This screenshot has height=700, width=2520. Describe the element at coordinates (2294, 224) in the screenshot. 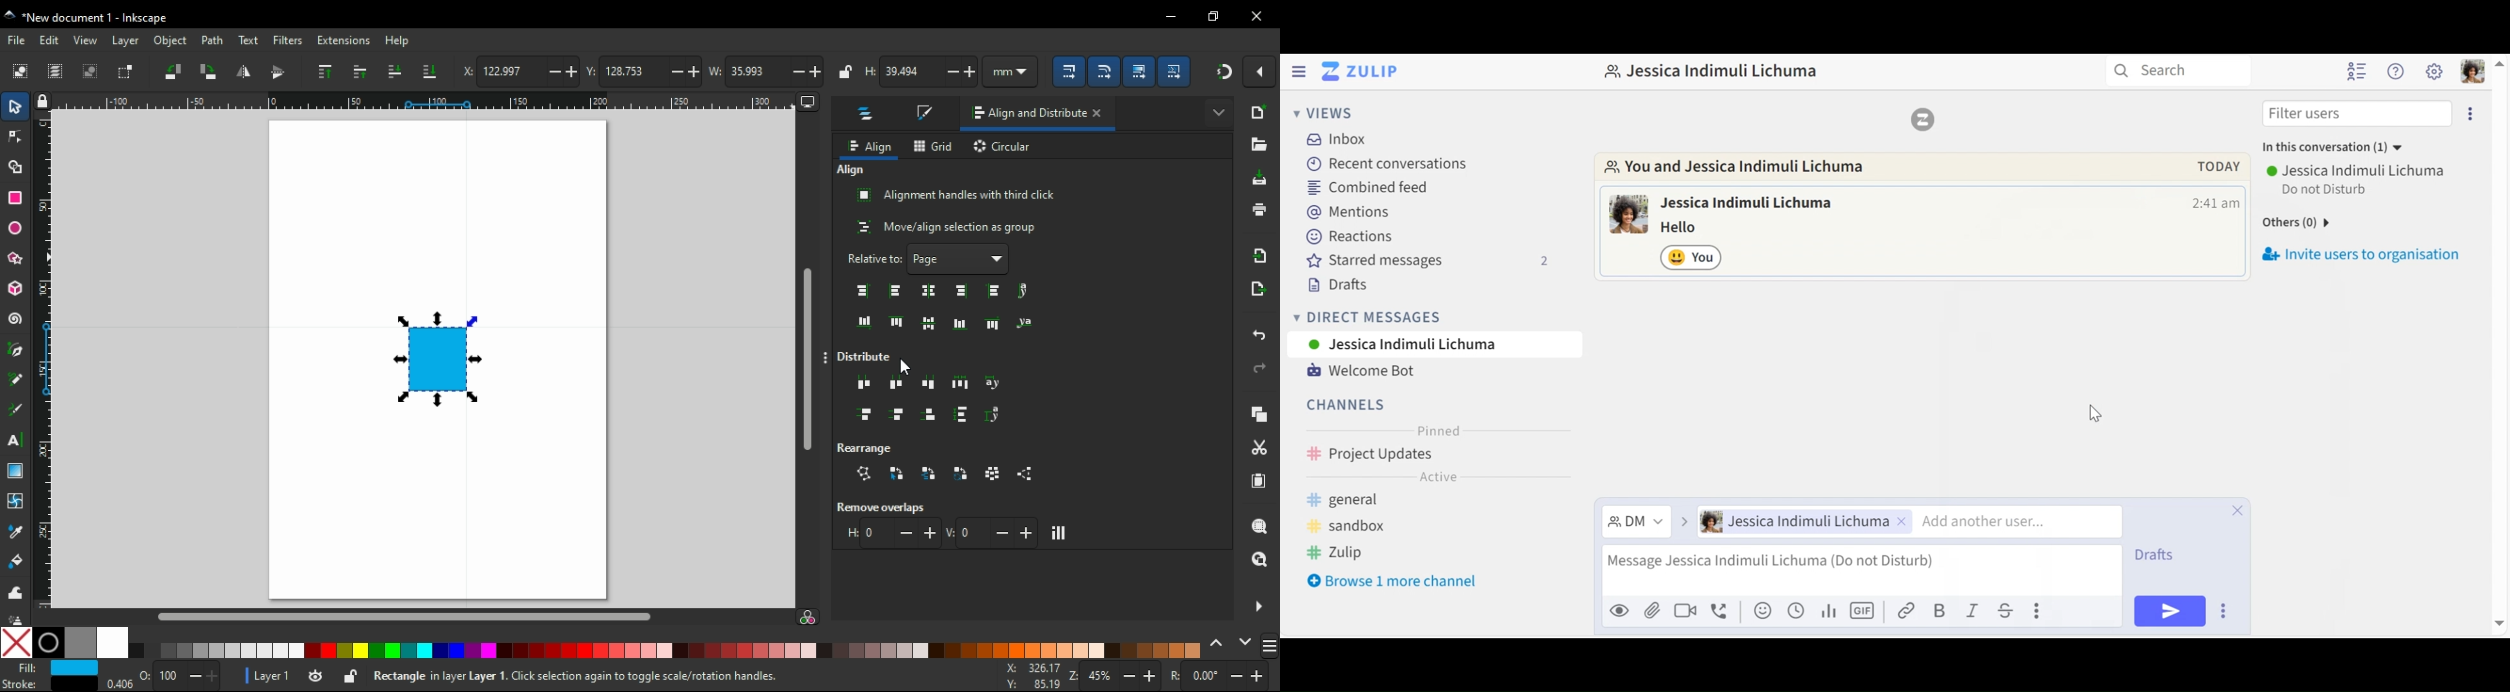

I see `others(0)` at that location.